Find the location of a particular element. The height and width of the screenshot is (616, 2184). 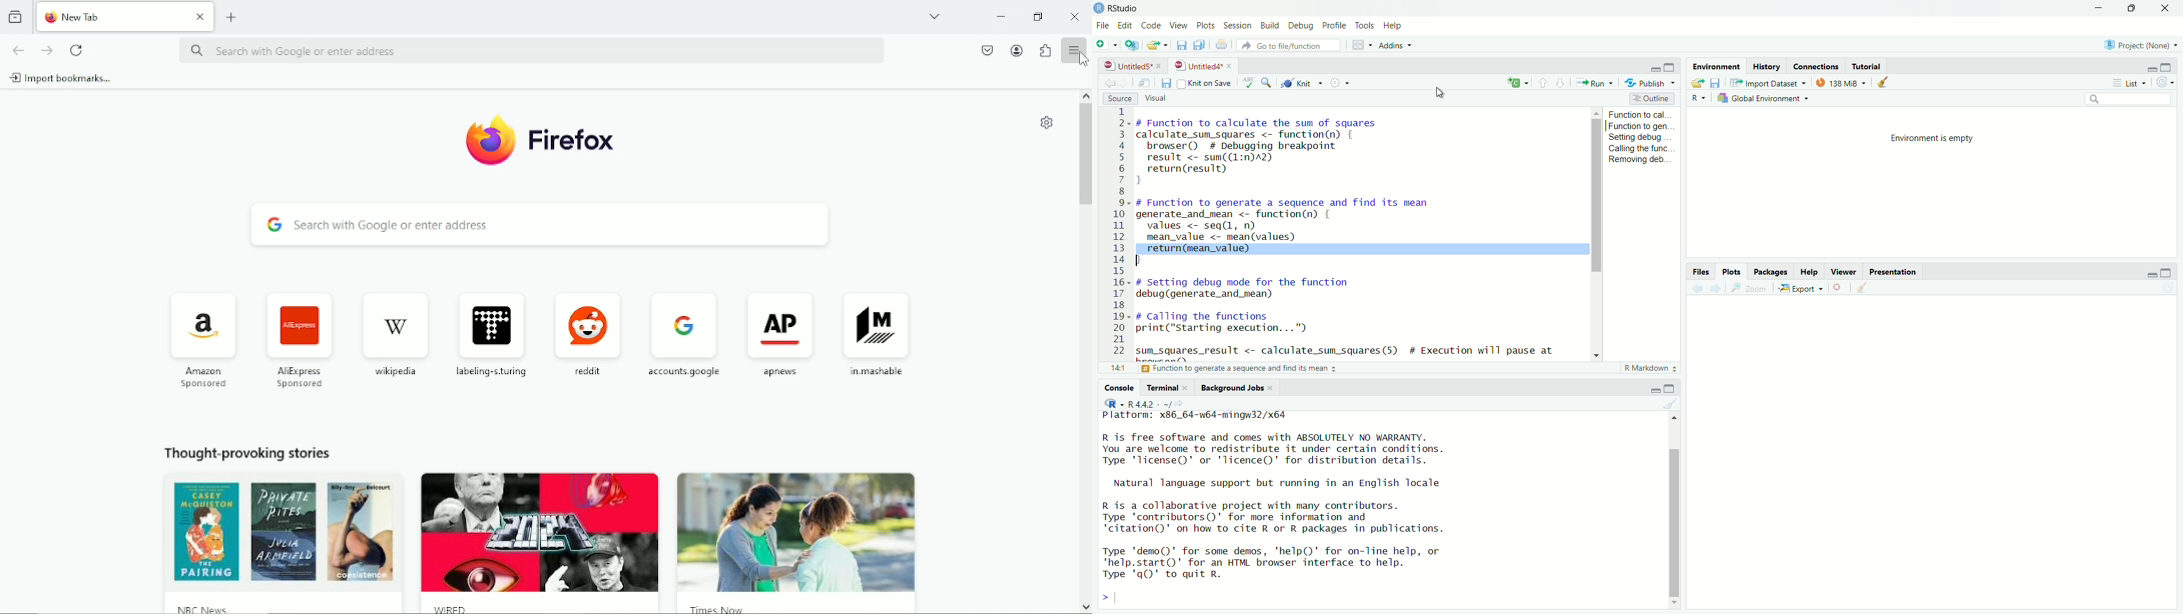

view is located at coordinates (1181, 24).